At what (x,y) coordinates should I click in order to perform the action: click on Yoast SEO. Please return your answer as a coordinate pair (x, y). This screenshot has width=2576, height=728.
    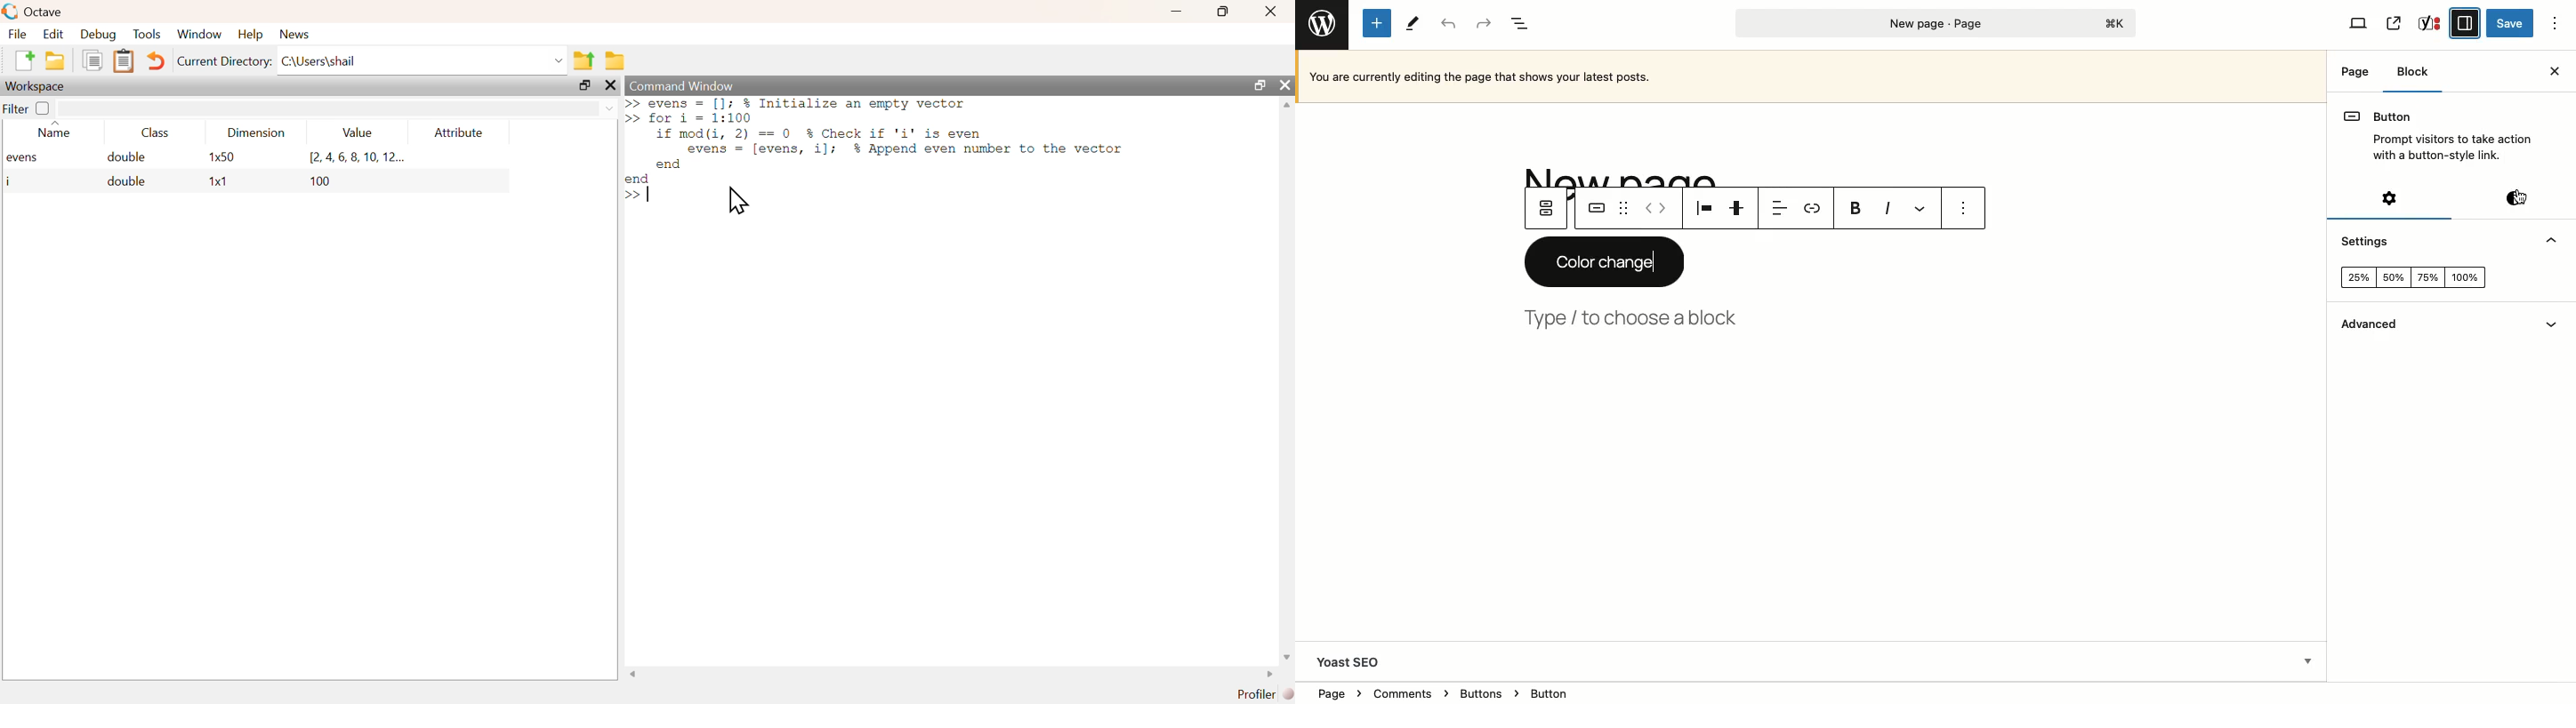
    Looking at the image, I should click on (1809, 659).